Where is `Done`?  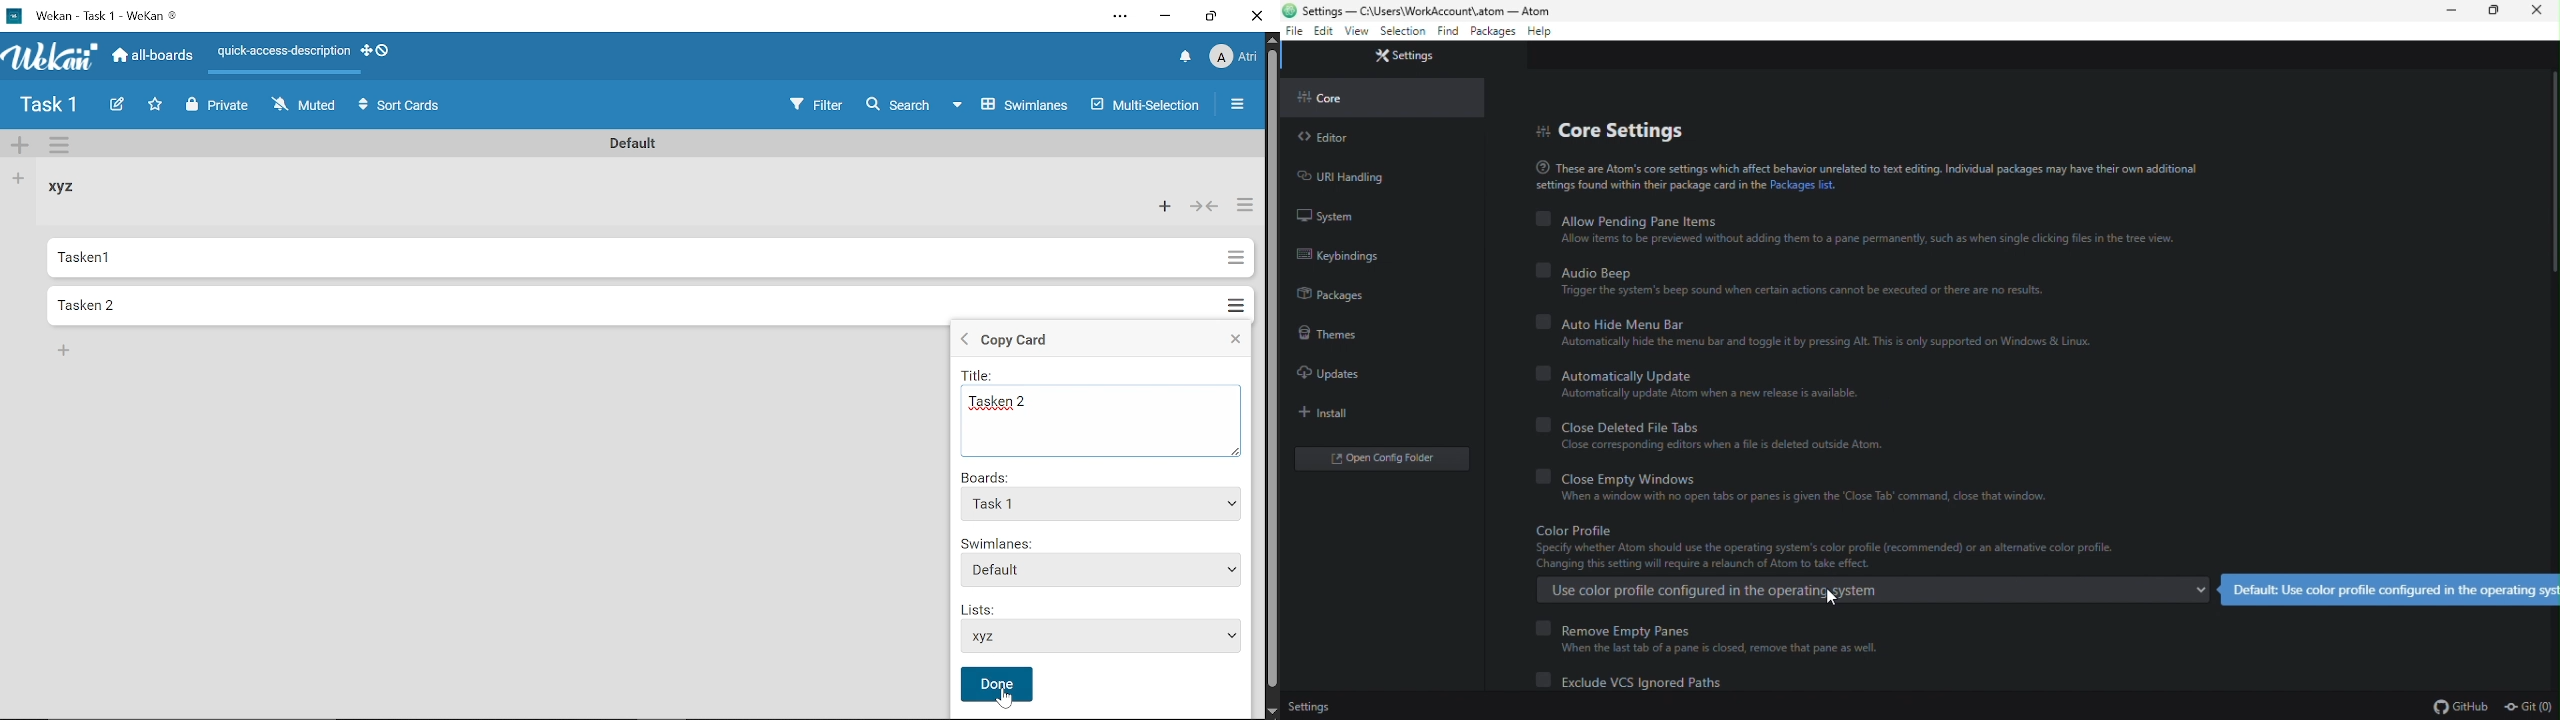 Done is located at coordinates (998, 684).